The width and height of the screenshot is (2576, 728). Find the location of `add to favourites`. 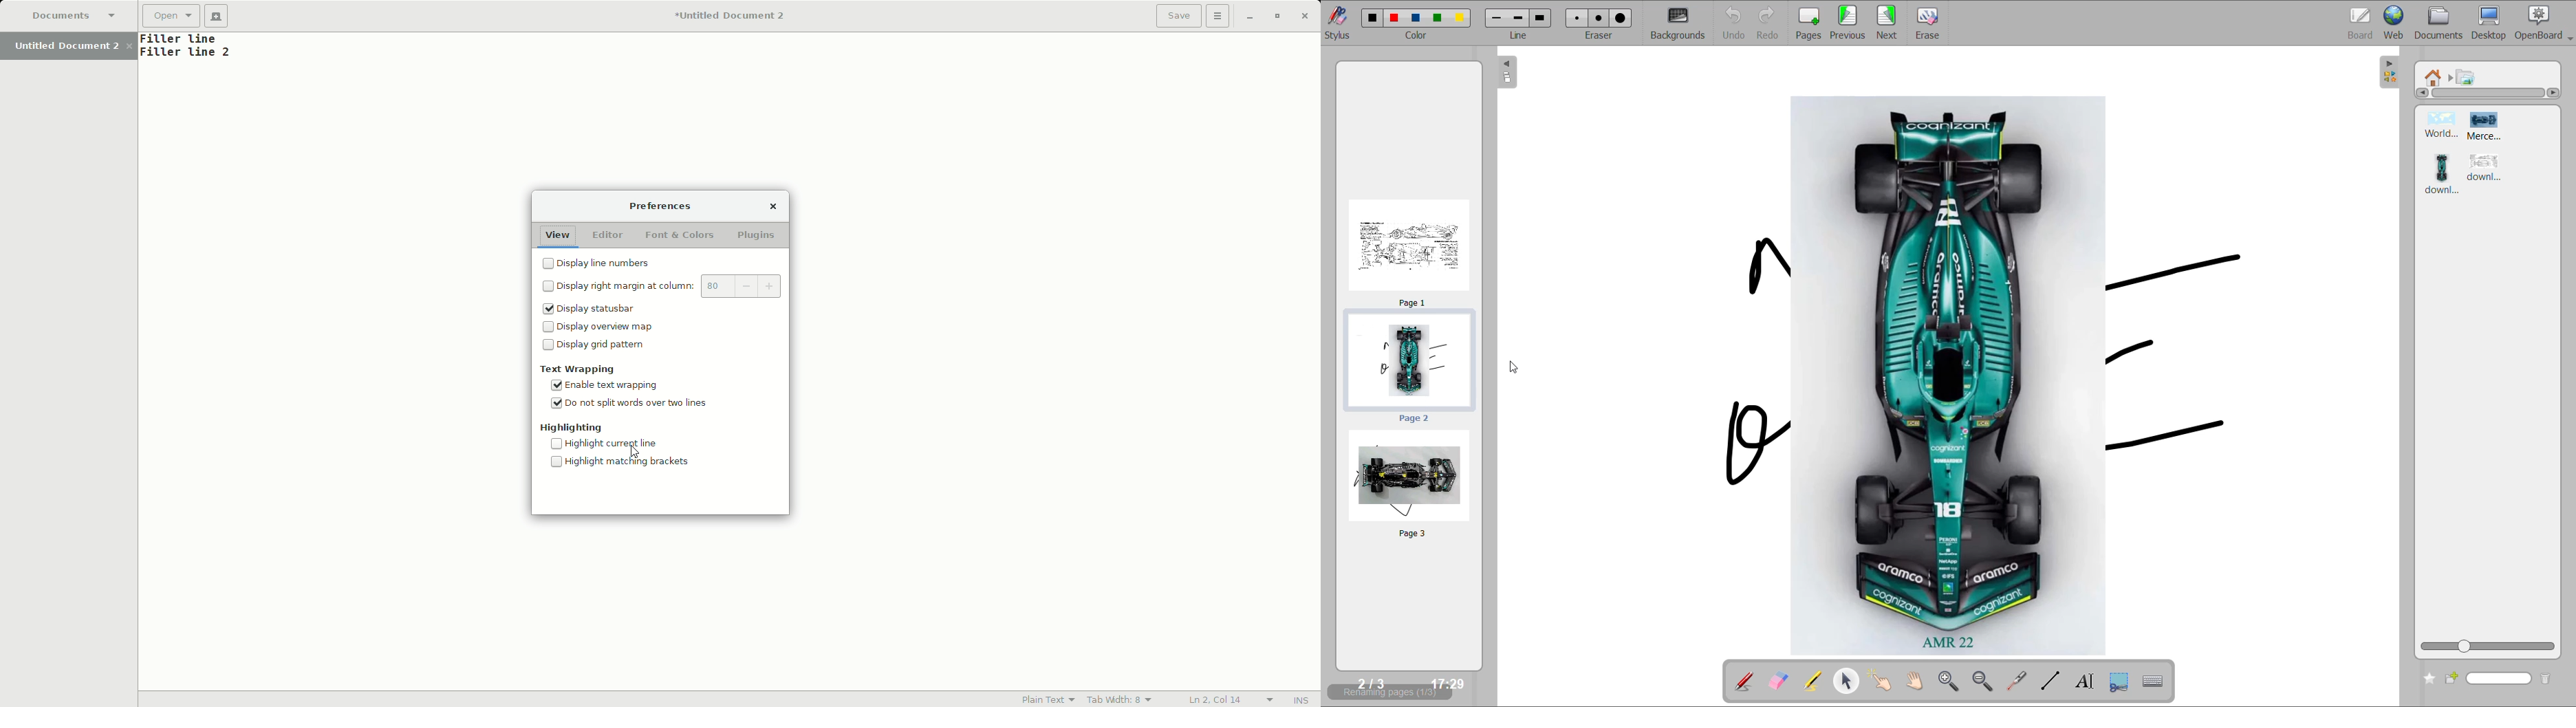

add to favourites is located at coordinates (2427, 677).